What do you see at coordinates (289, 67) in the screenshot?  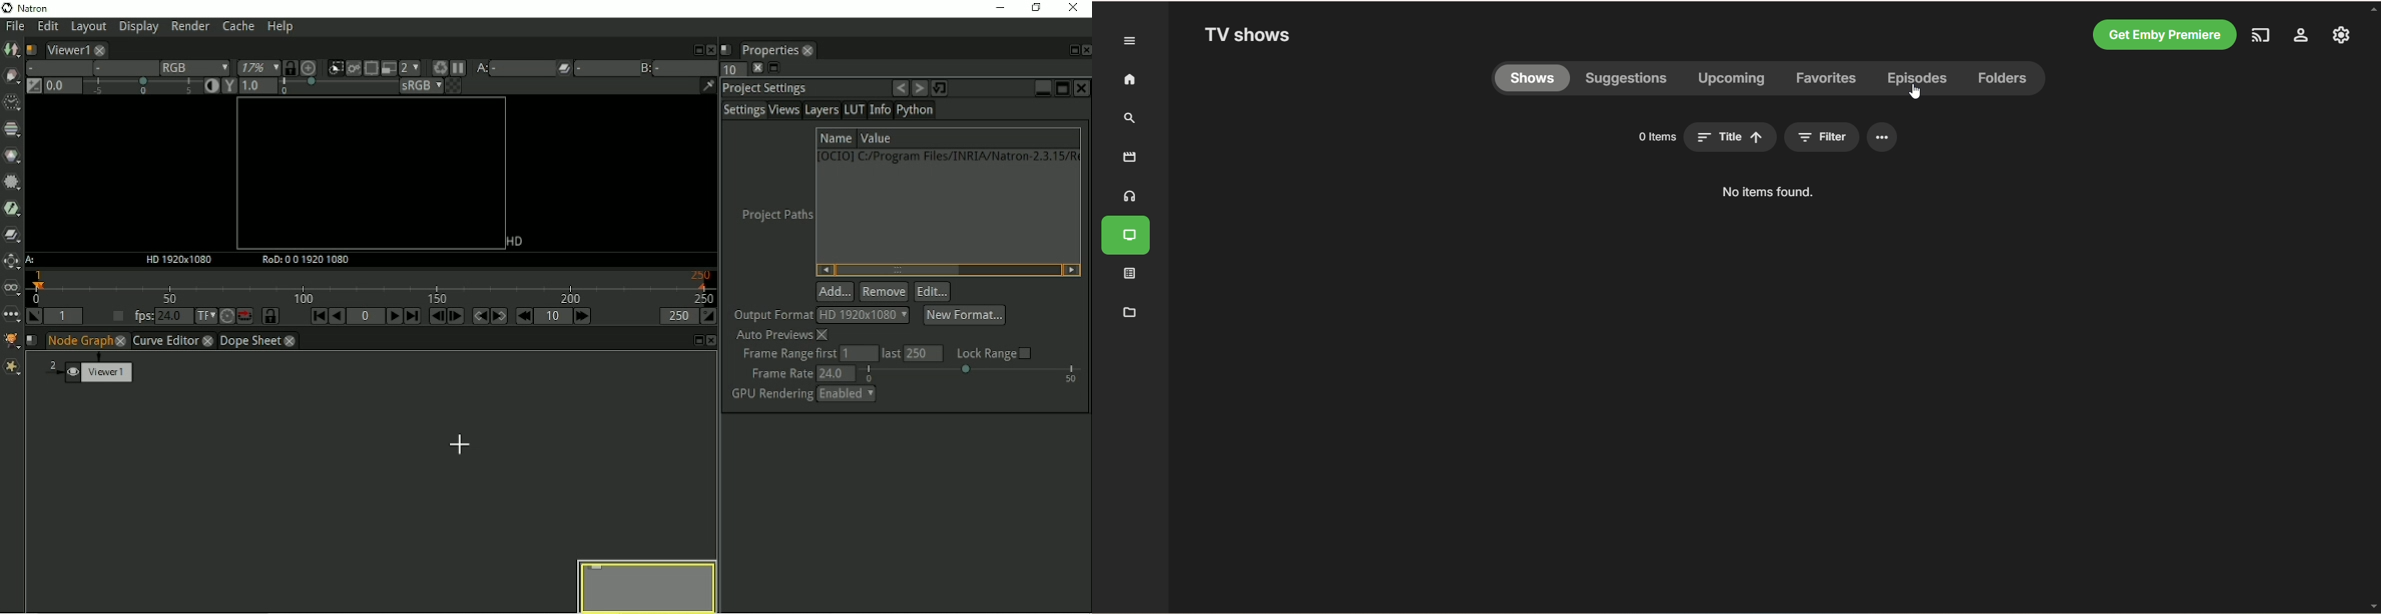 I see `Synchronize` at bounding box center [289, 67].